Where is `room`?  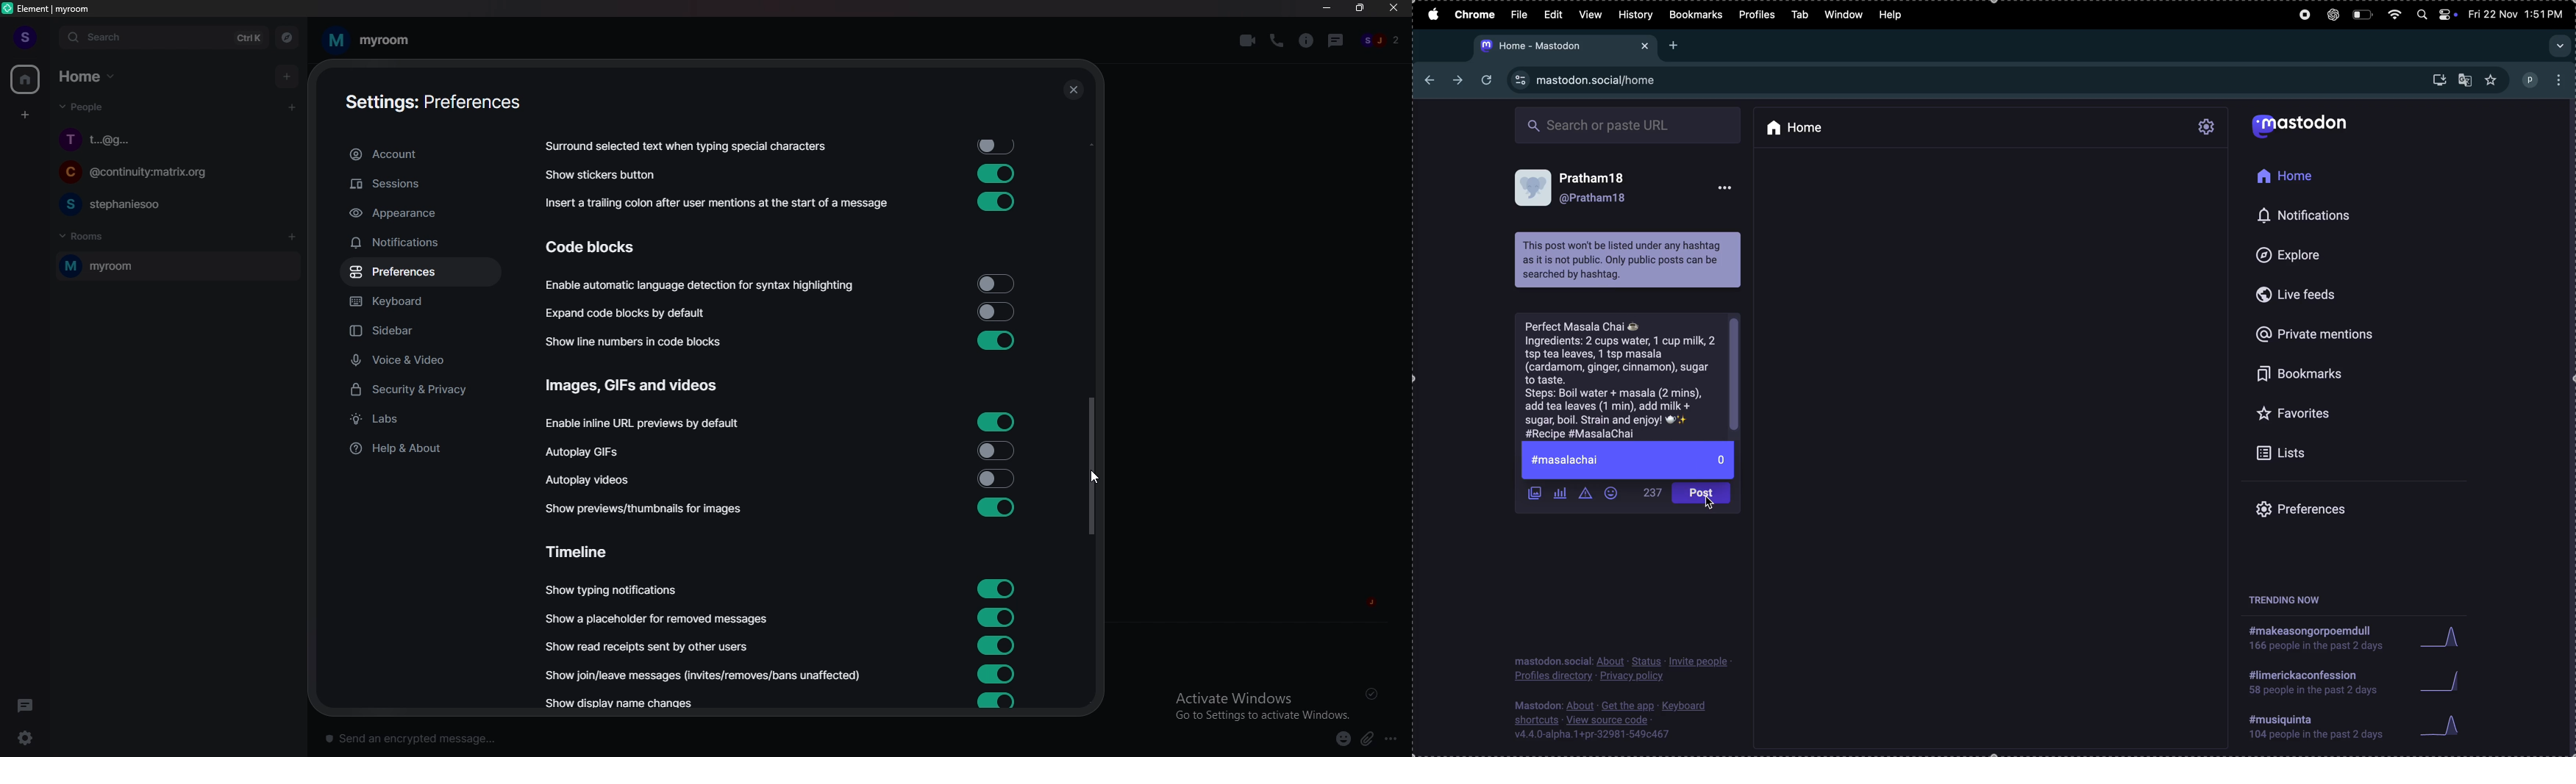
room is located at coordinates (367, 40).